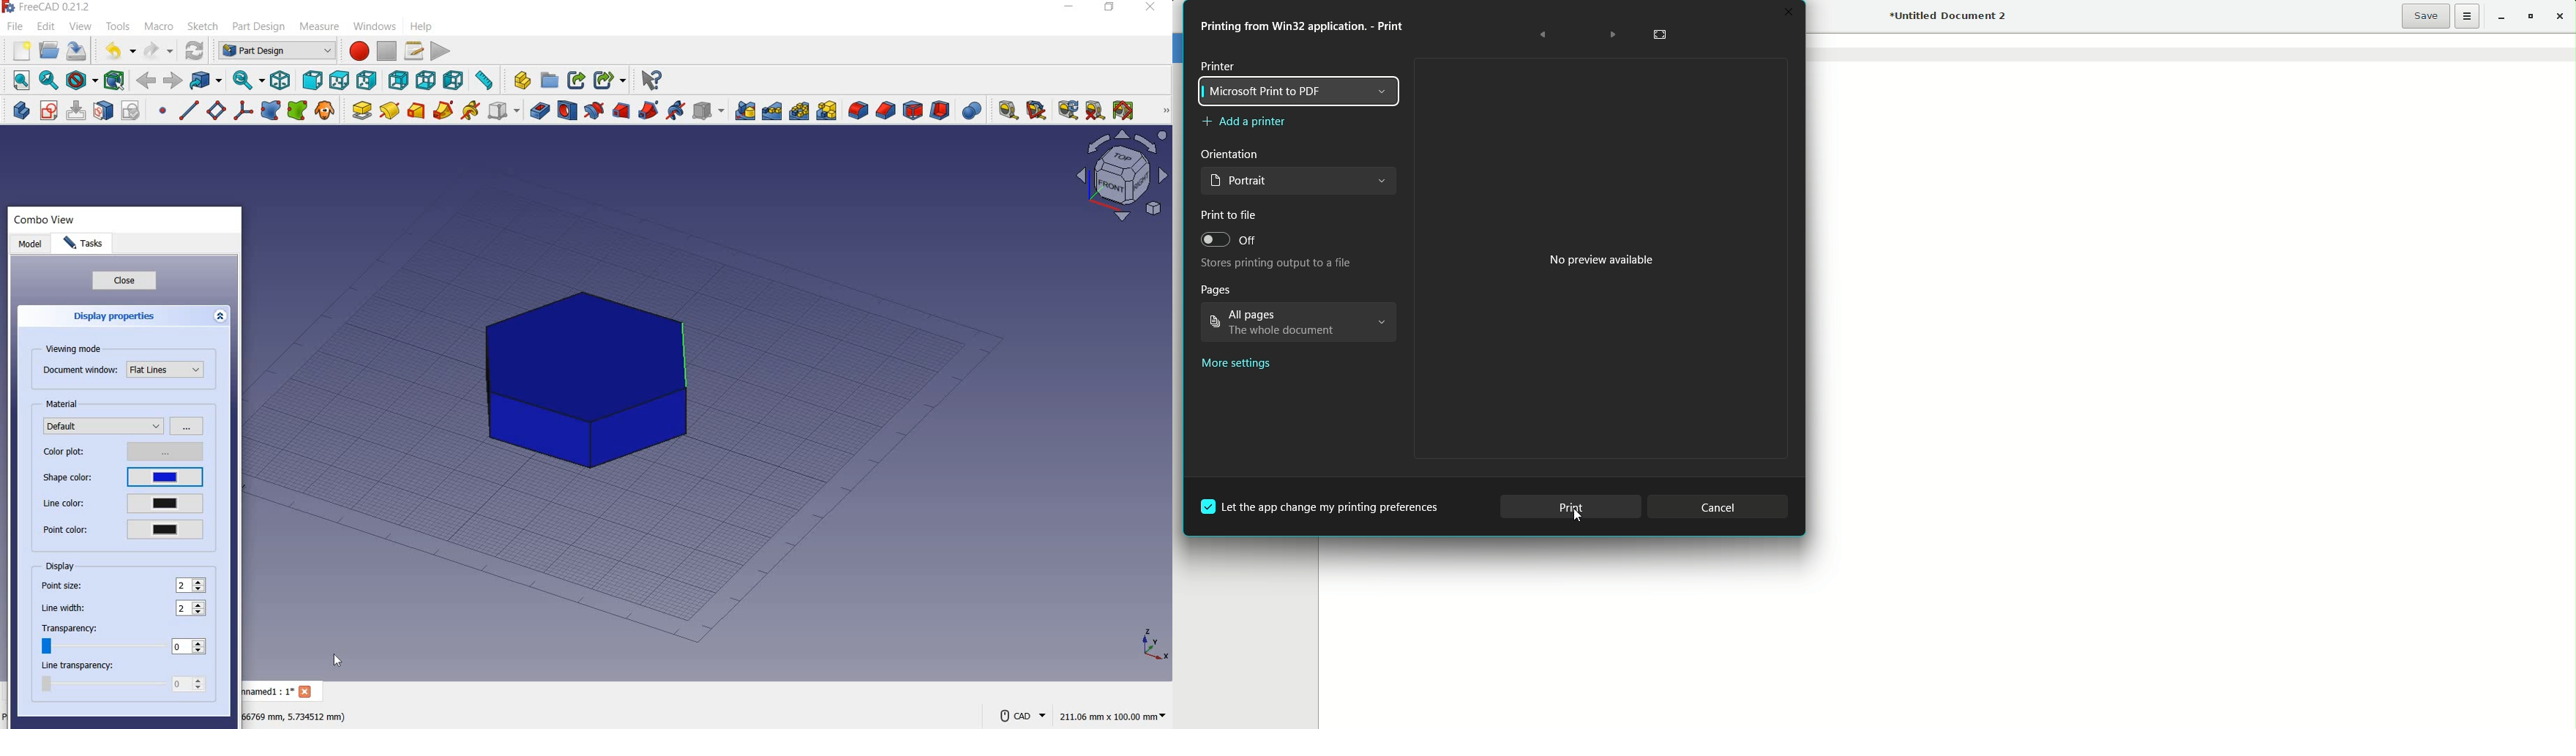  I want to click on macros, so click(413, 51).